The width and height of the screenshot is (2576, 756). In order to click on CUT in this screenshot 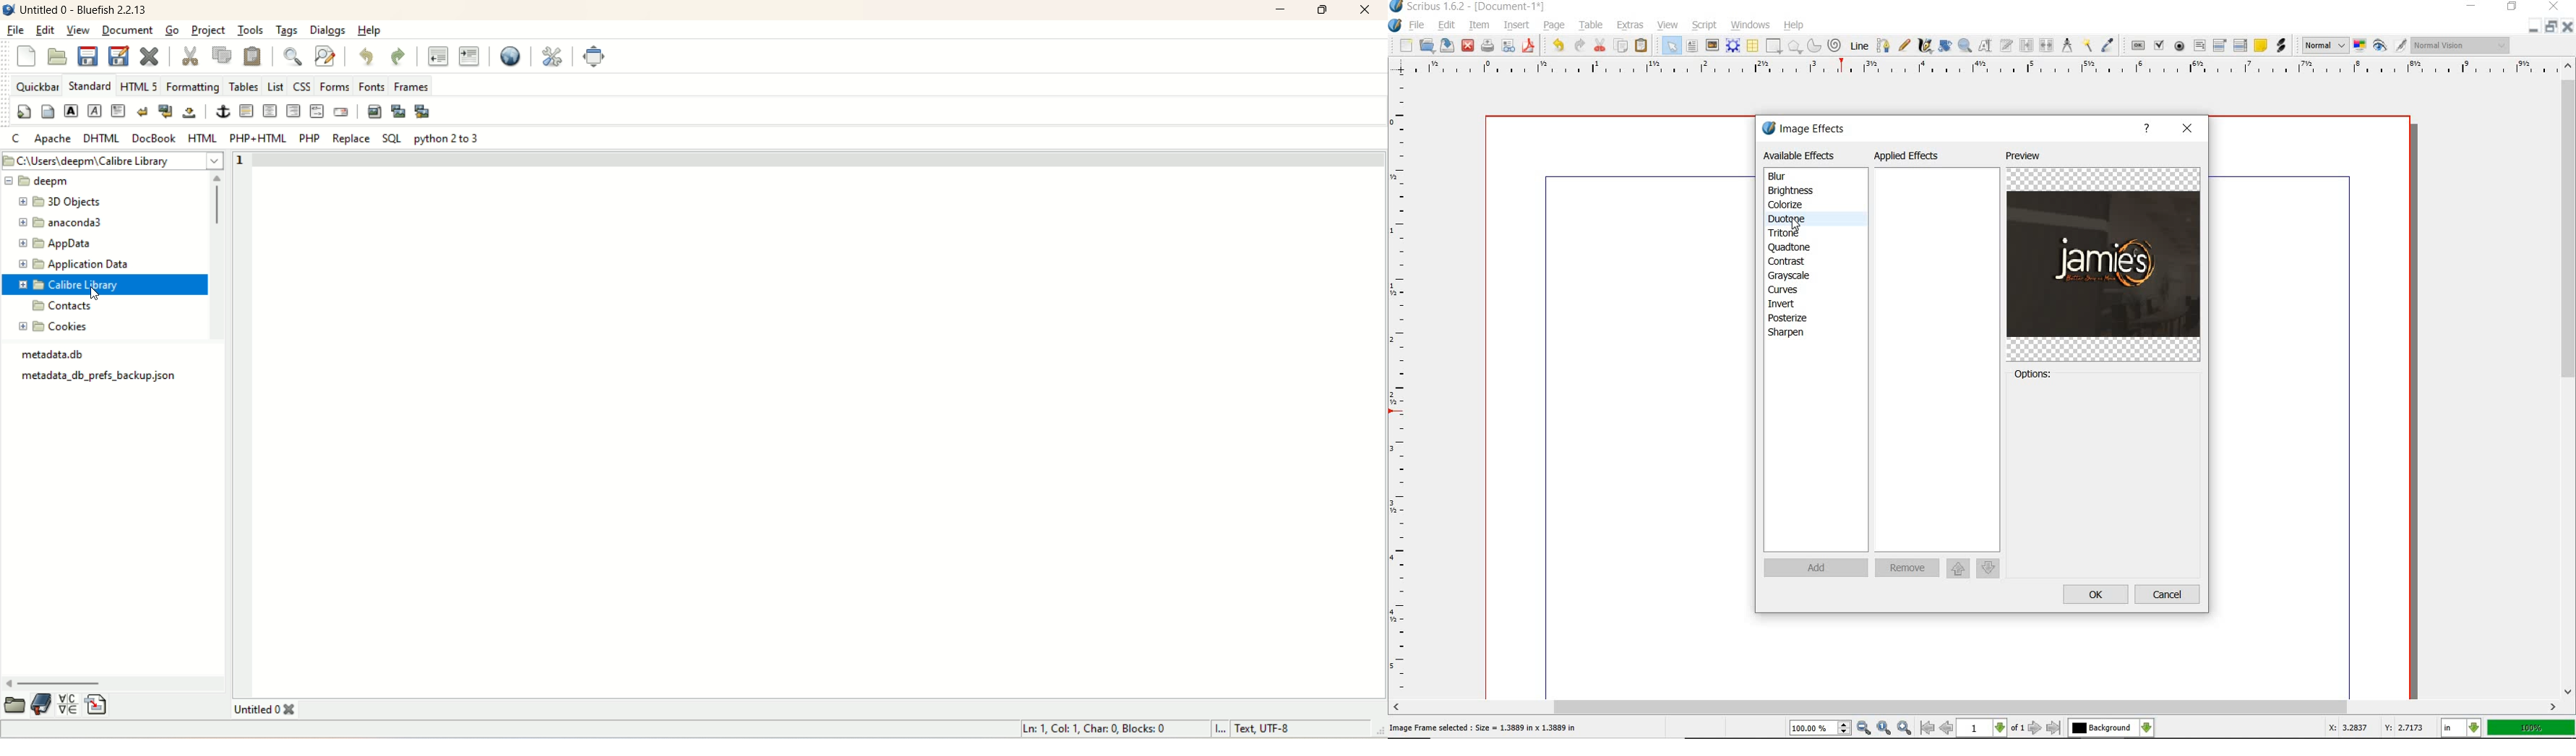, I will do `click(1599, 46)`.